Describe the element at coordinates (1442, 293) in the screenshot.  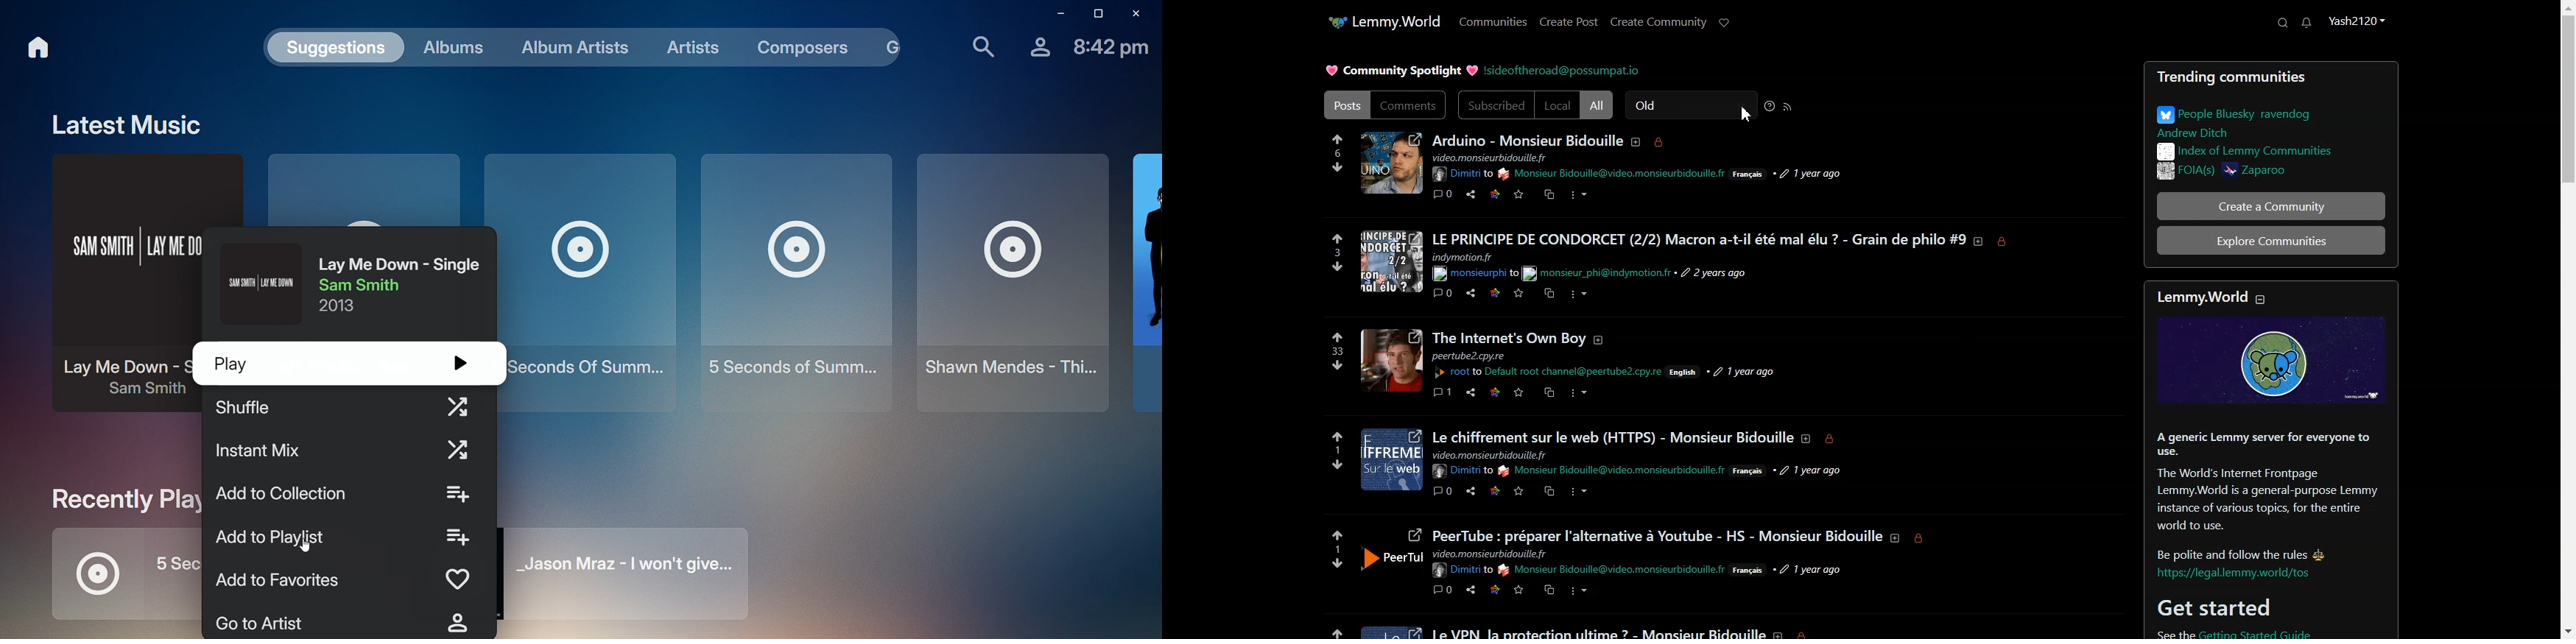
I see `comment` at that location.